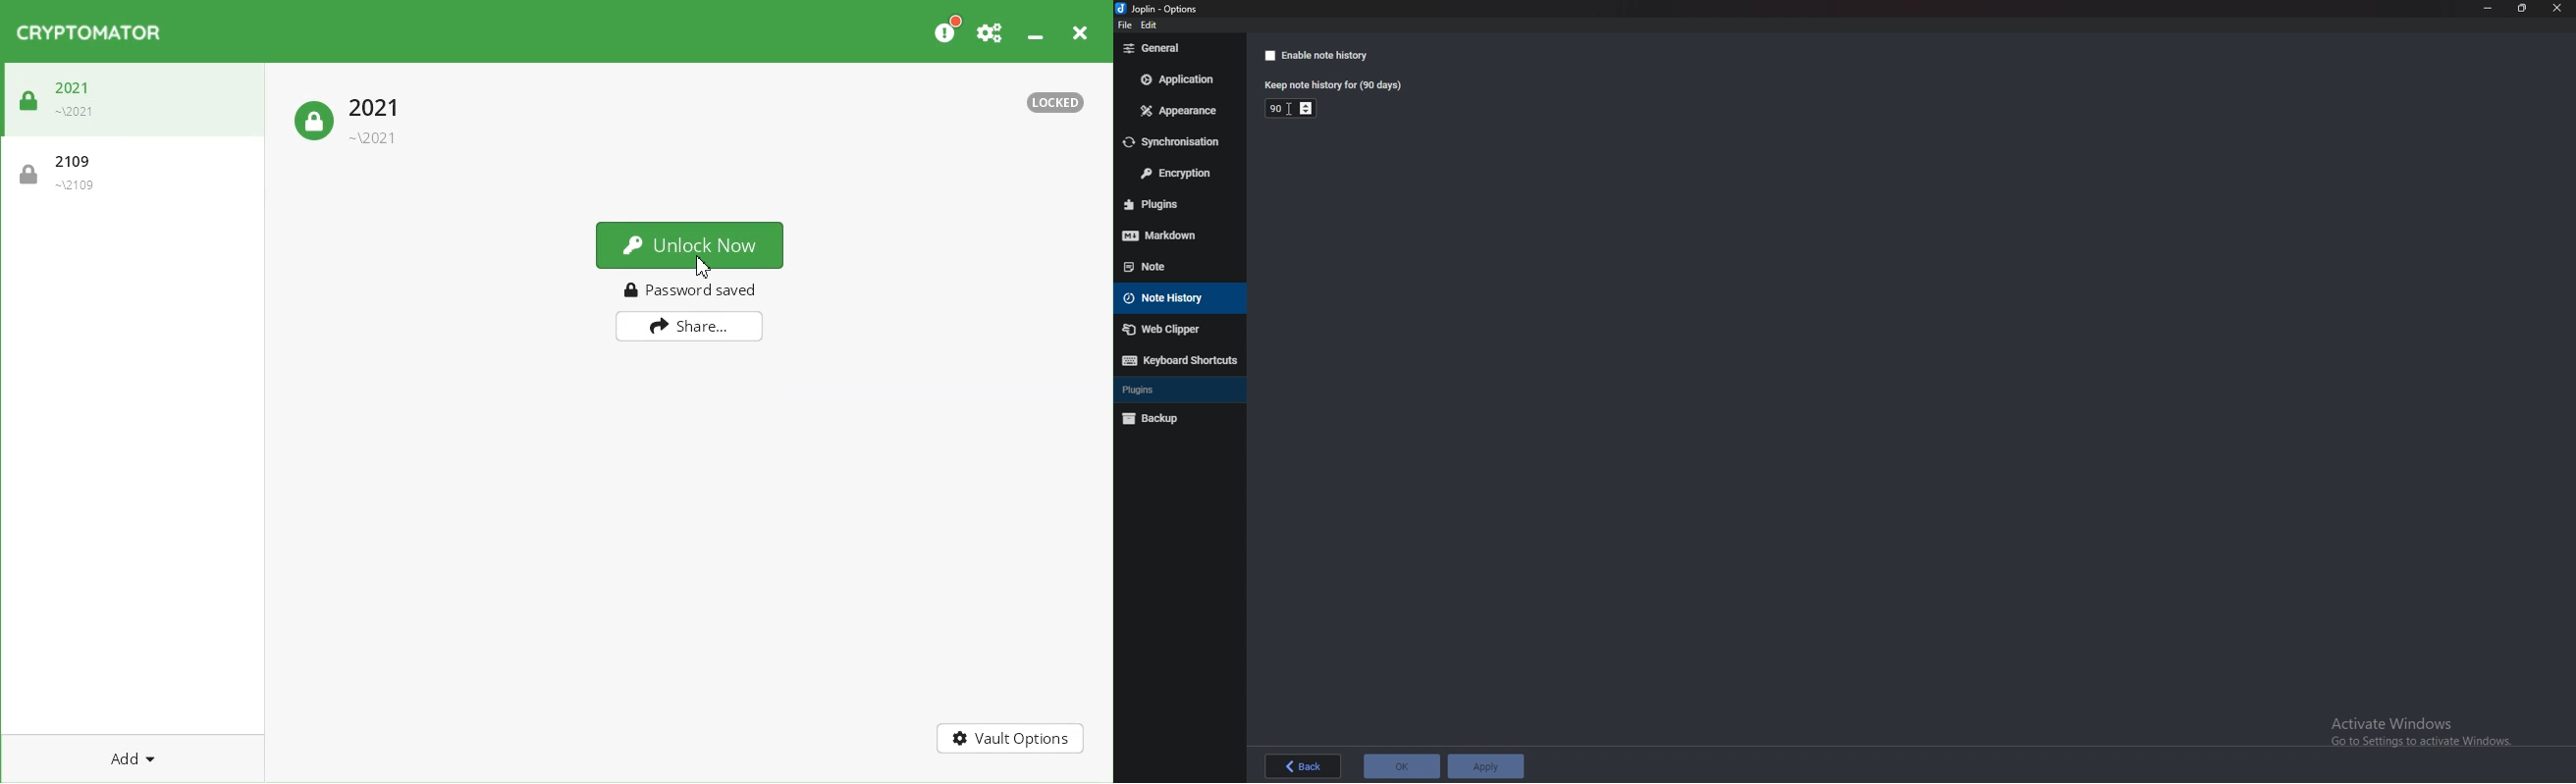 Image resolution: width=2576 pixels, height=784 pixels. Describe the element at coordinates (133, 758) in the screenshot. I see `Add` at that location.